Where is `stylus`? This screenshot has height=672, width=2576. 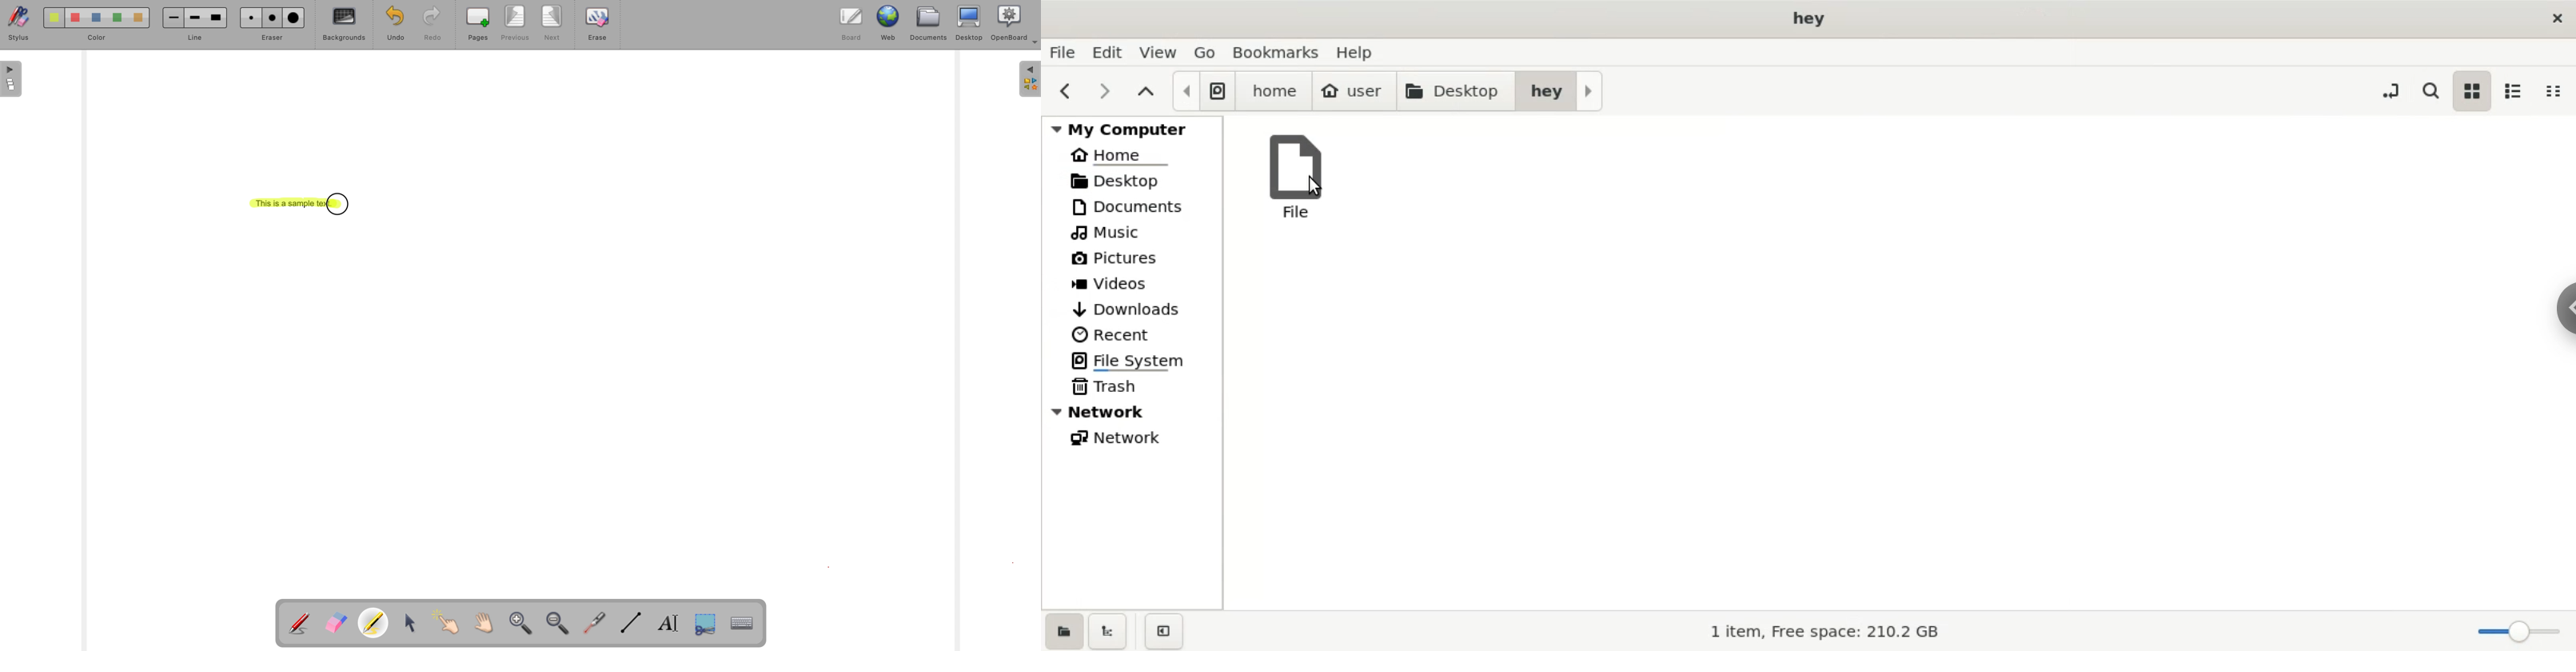 stylus is located at coordinates (19, 24).